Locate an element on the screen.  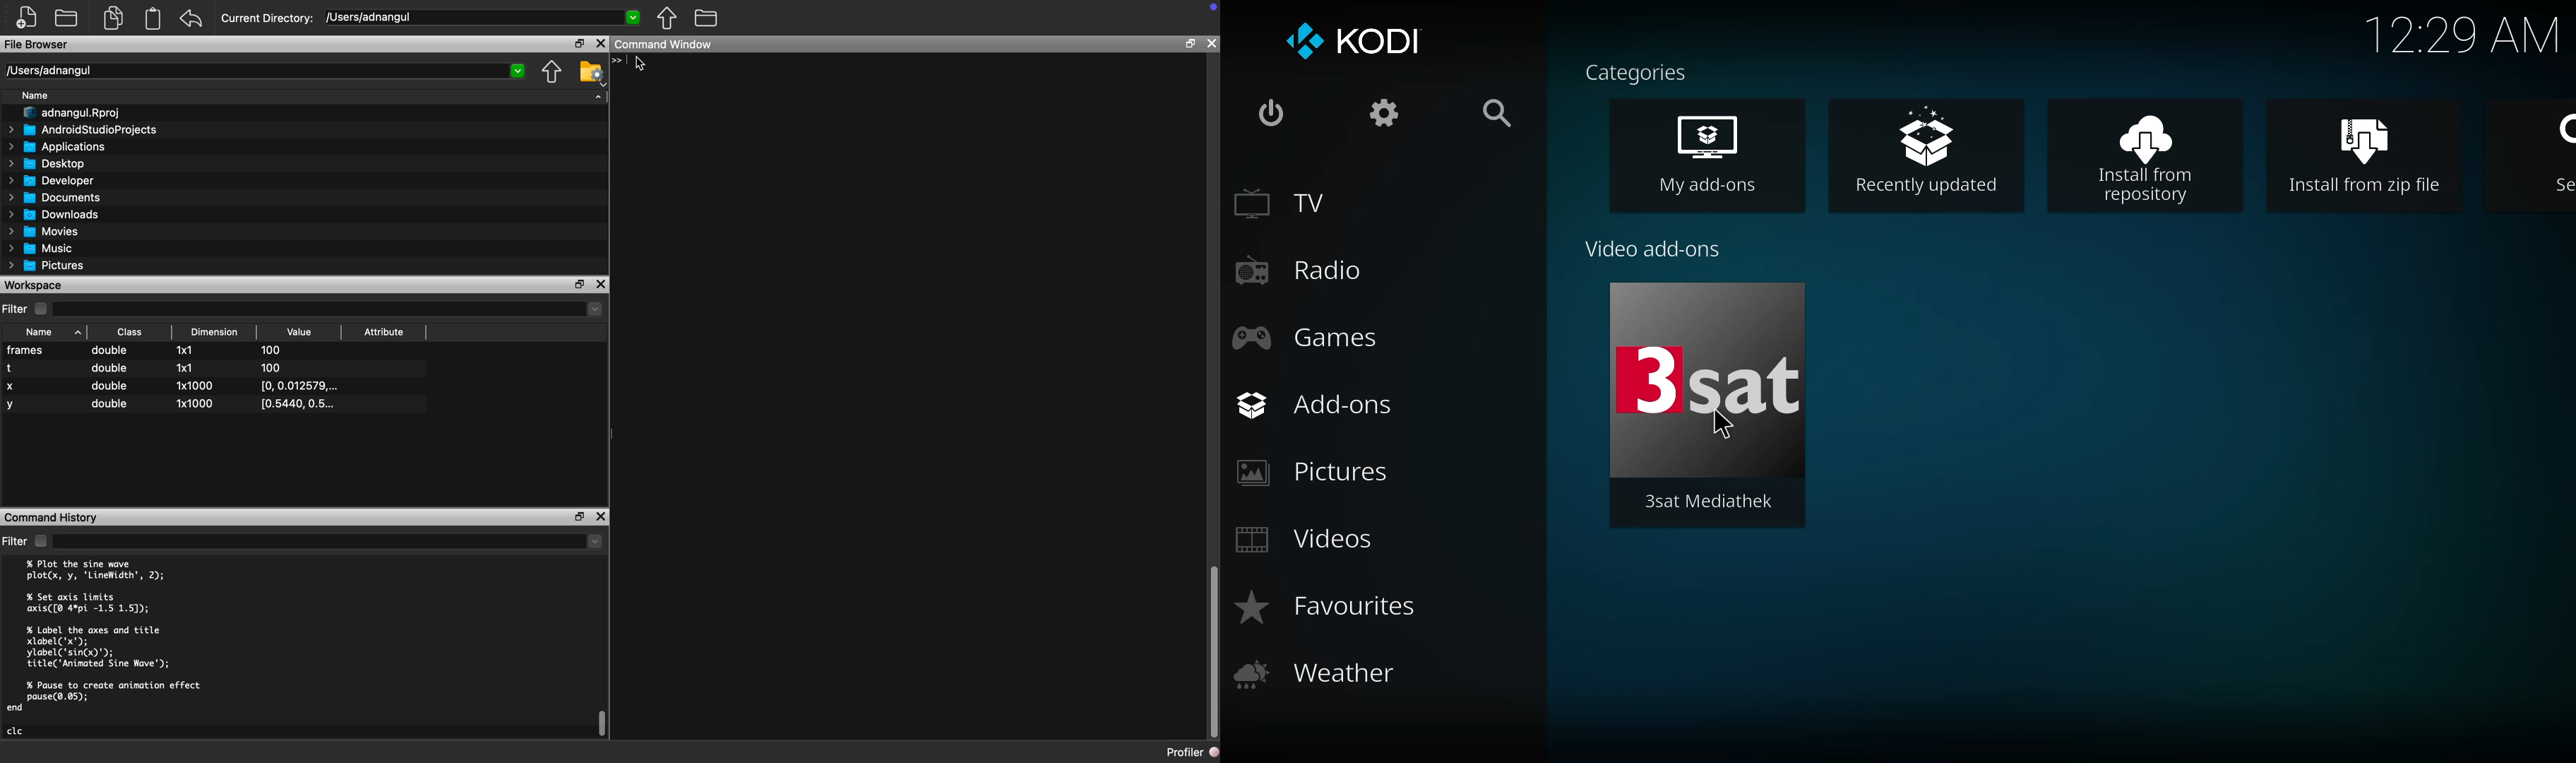
tv is located at coordinates (1282, 201).